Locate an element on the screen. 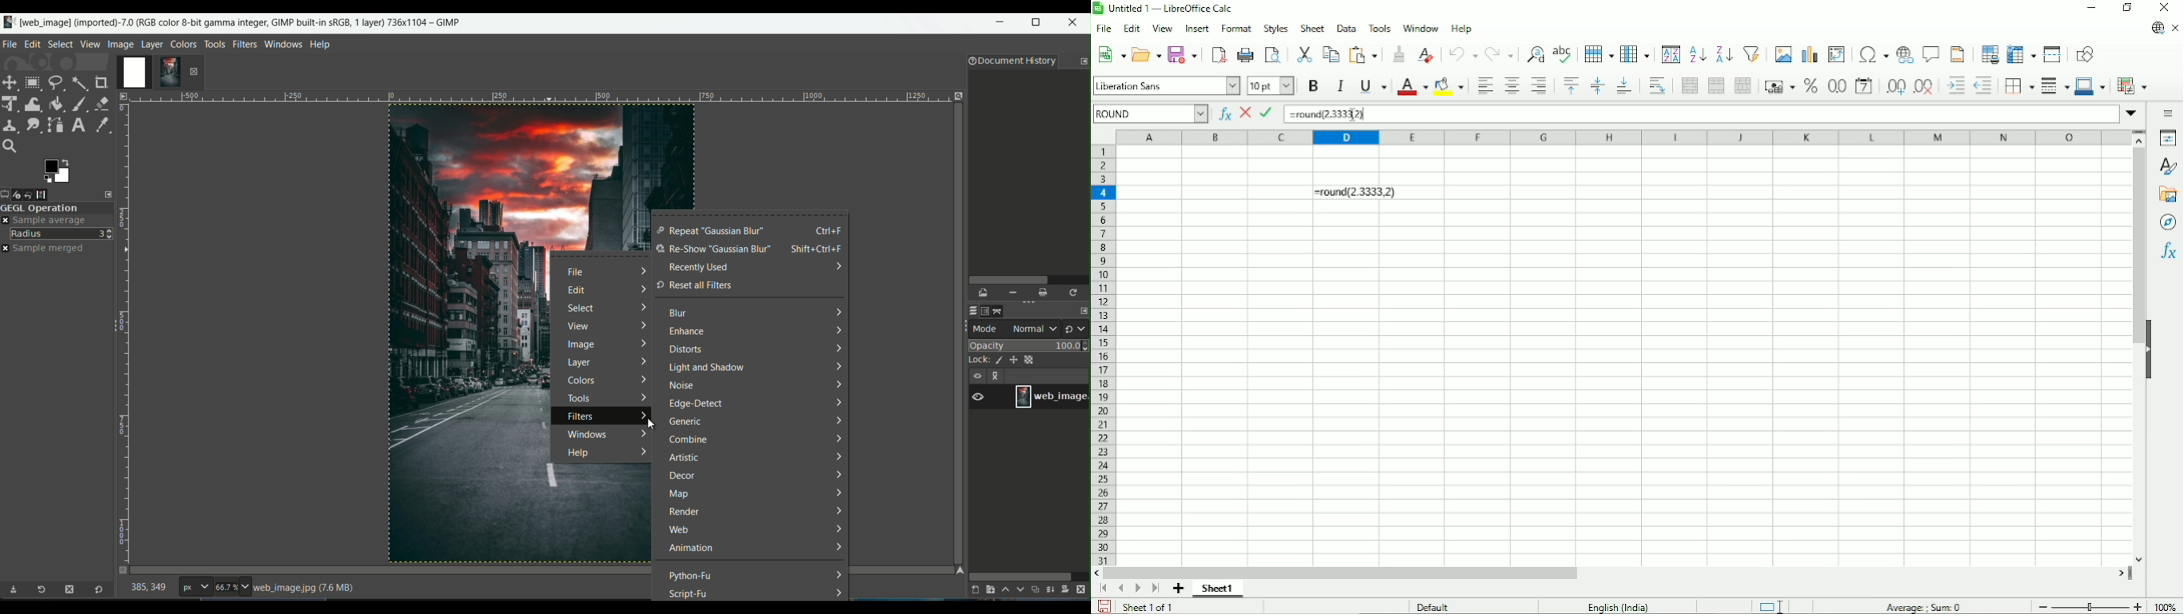  print is located at coordinates (1246, 55).